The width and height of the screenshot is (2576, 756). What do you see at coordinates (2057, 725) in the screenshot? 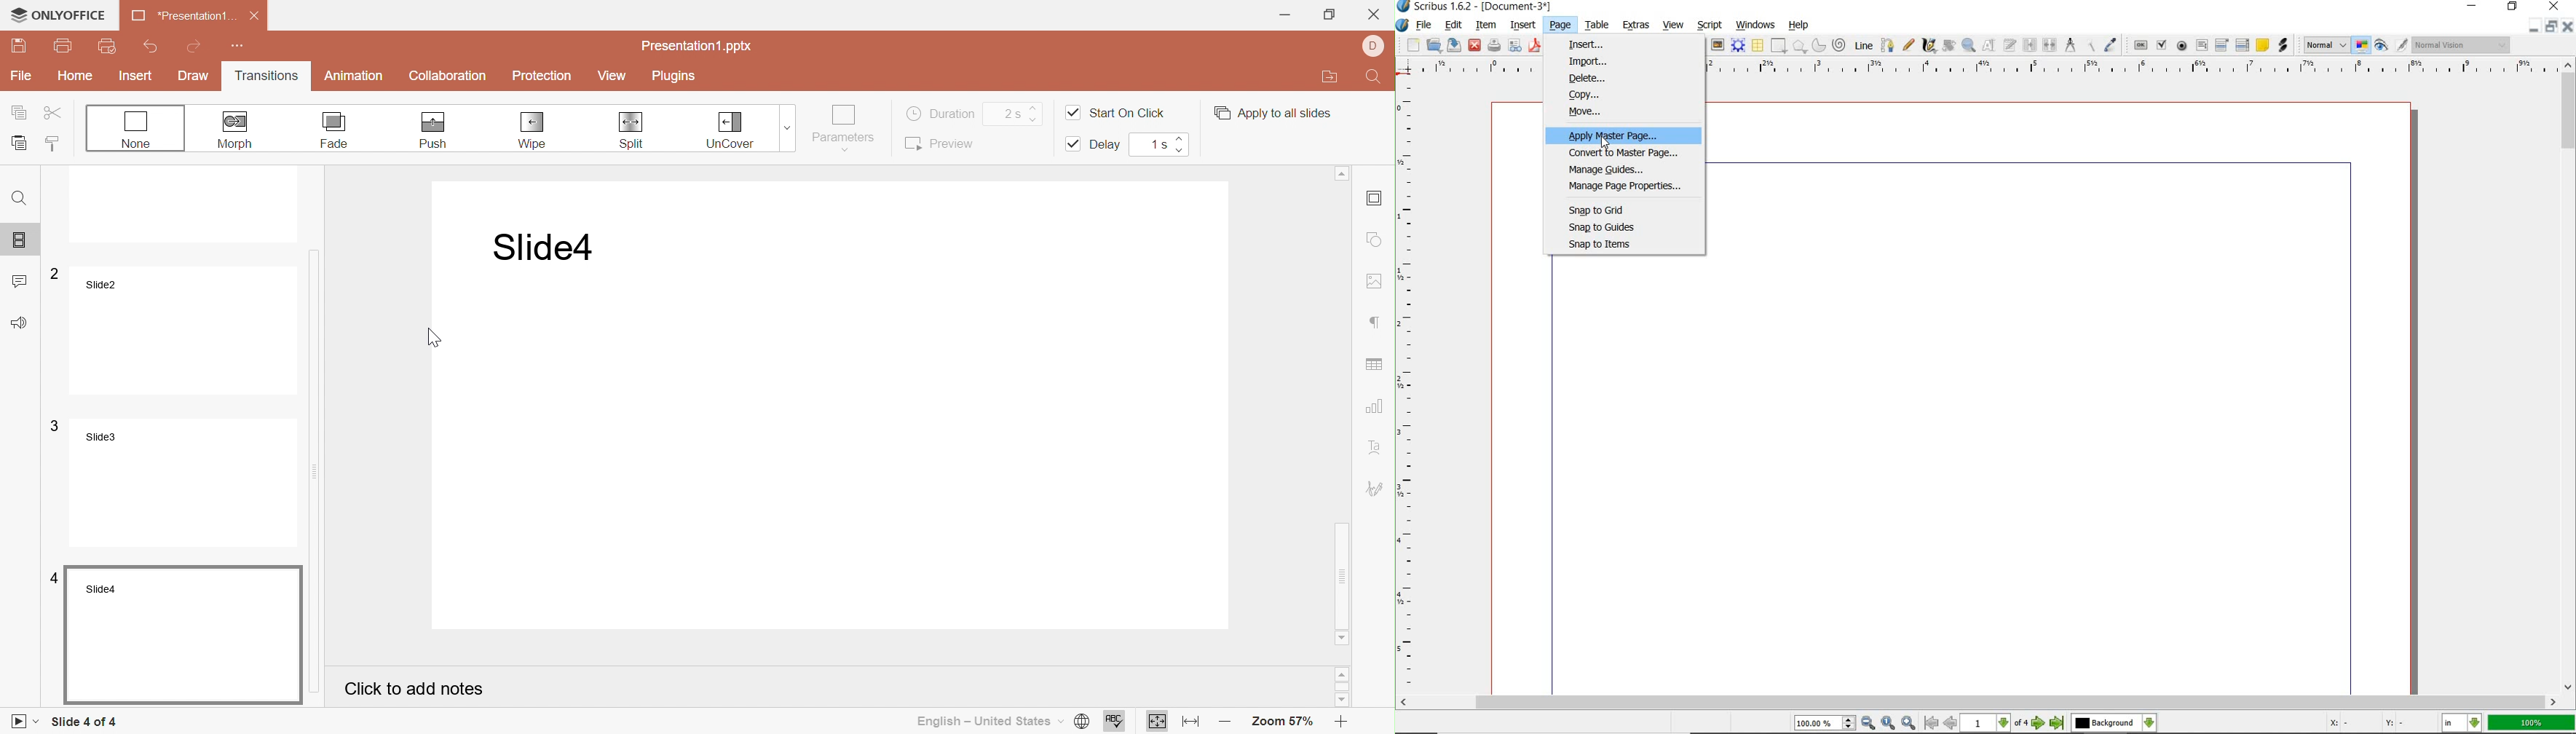
I see `Last Page` at bounding box center [2057, 725].